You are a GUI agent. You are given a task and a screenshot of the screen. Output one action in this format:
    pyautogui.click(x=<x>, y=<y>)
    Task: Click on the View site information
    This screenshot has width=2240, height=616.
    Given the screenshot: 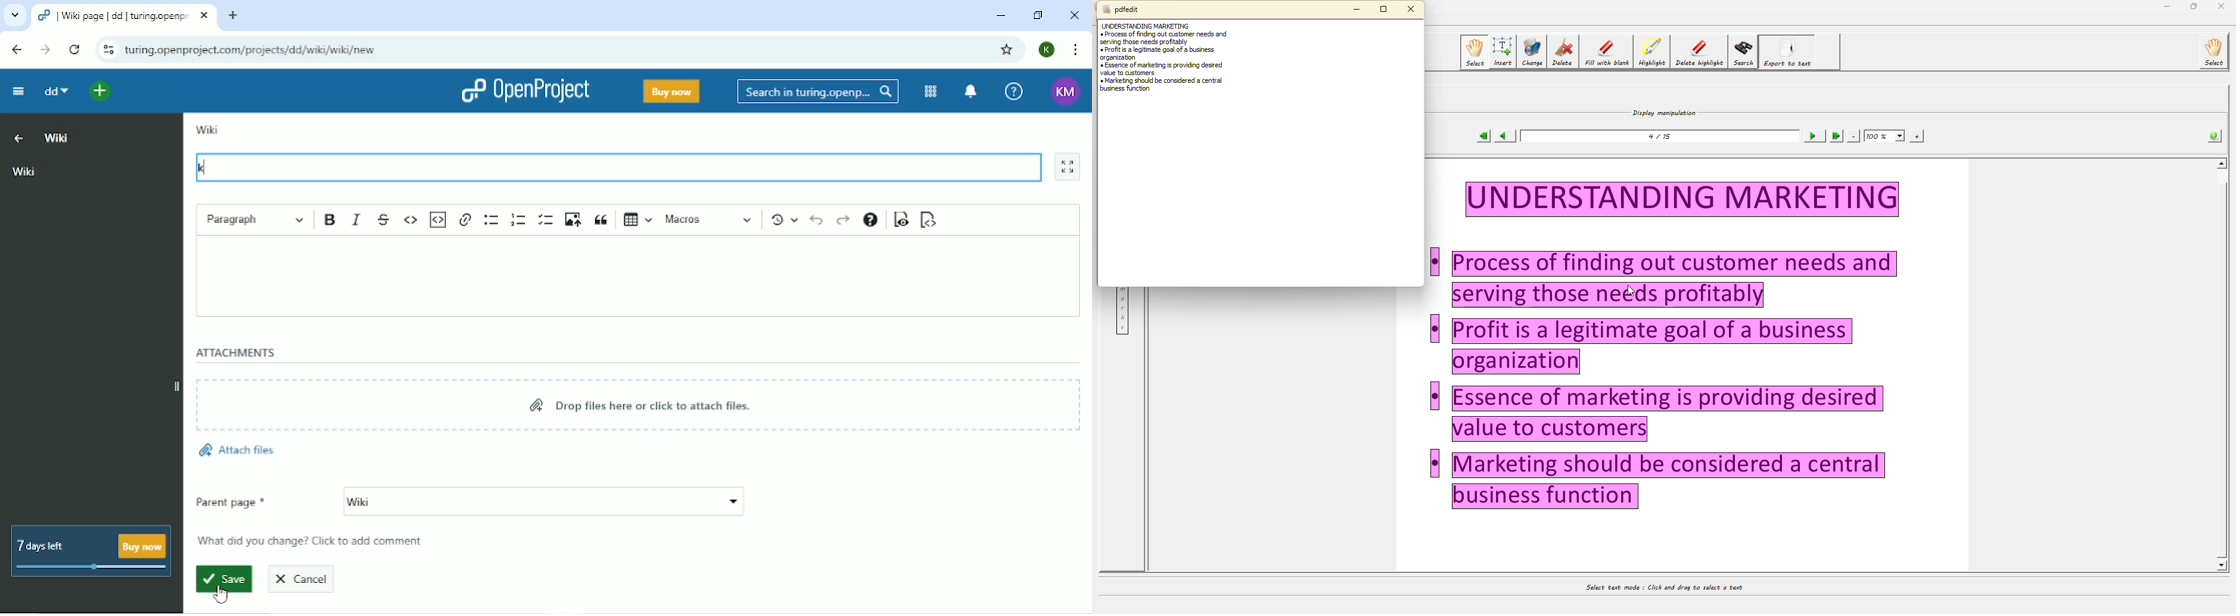 What is the action you would take?
    pyautogui.click(x=106, y=50)
    